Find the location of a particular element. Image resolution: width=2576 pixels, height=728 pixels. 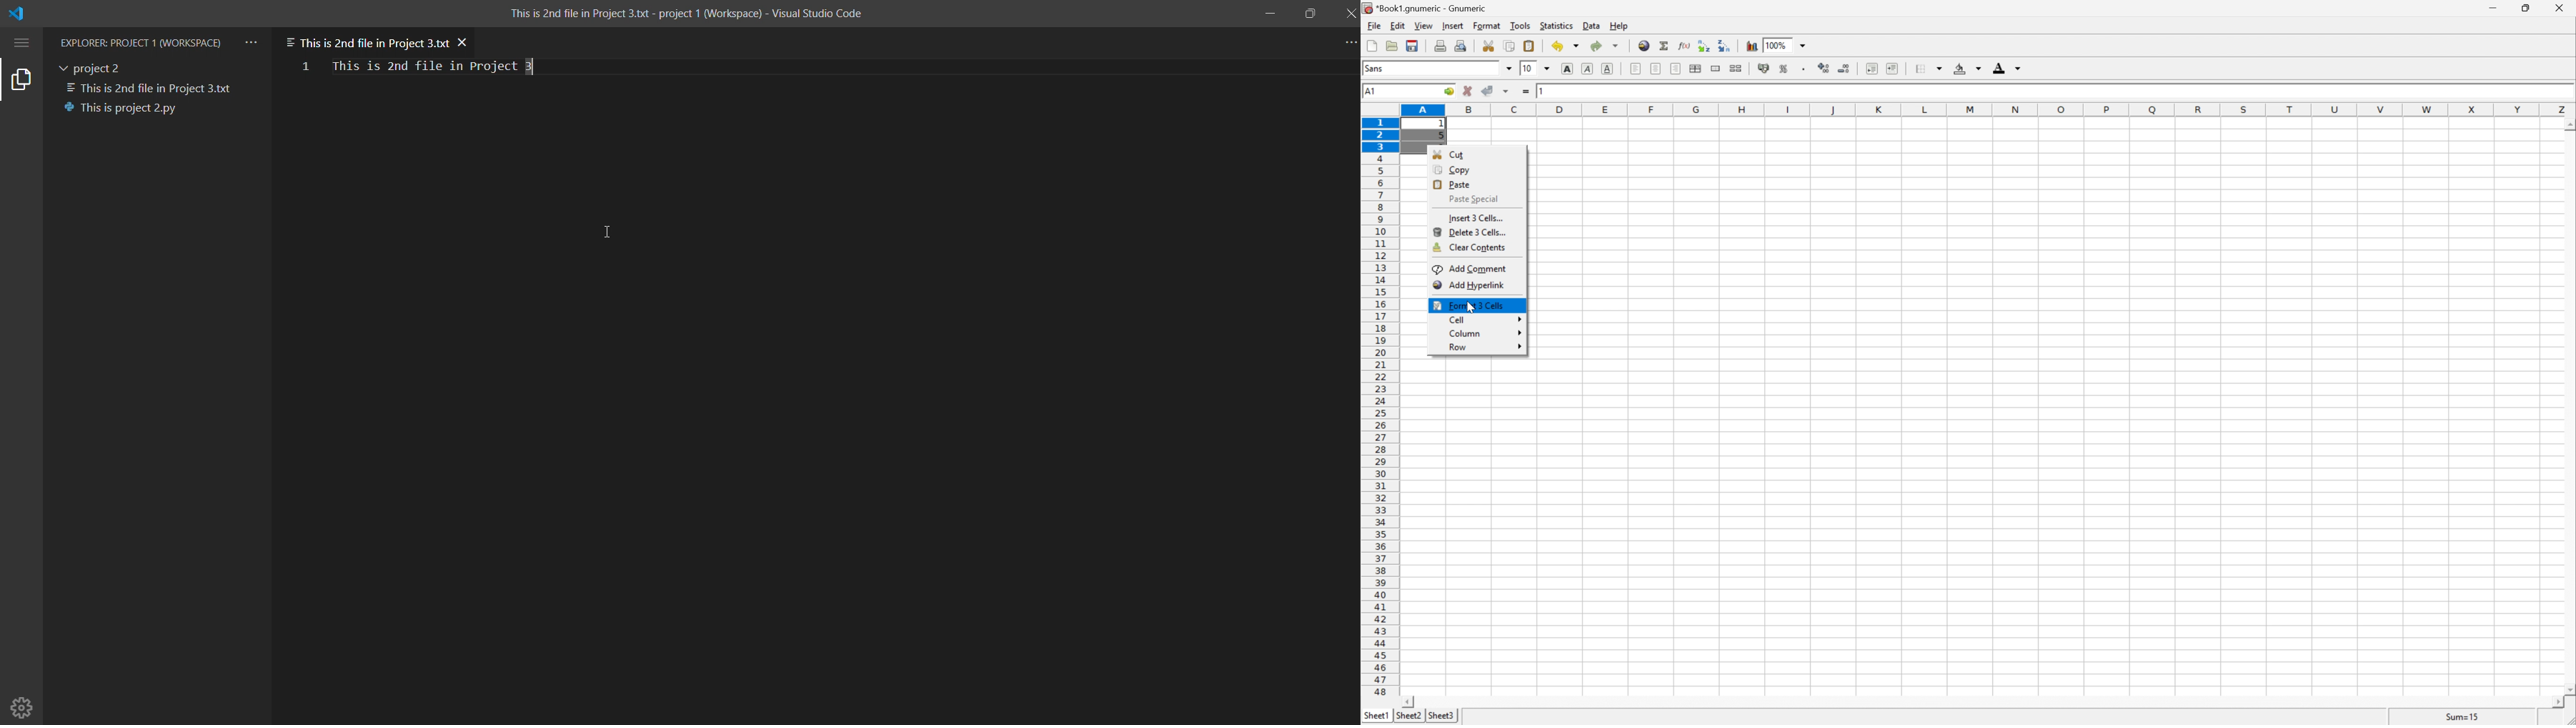

insert is located at coordinates (1452, 24).